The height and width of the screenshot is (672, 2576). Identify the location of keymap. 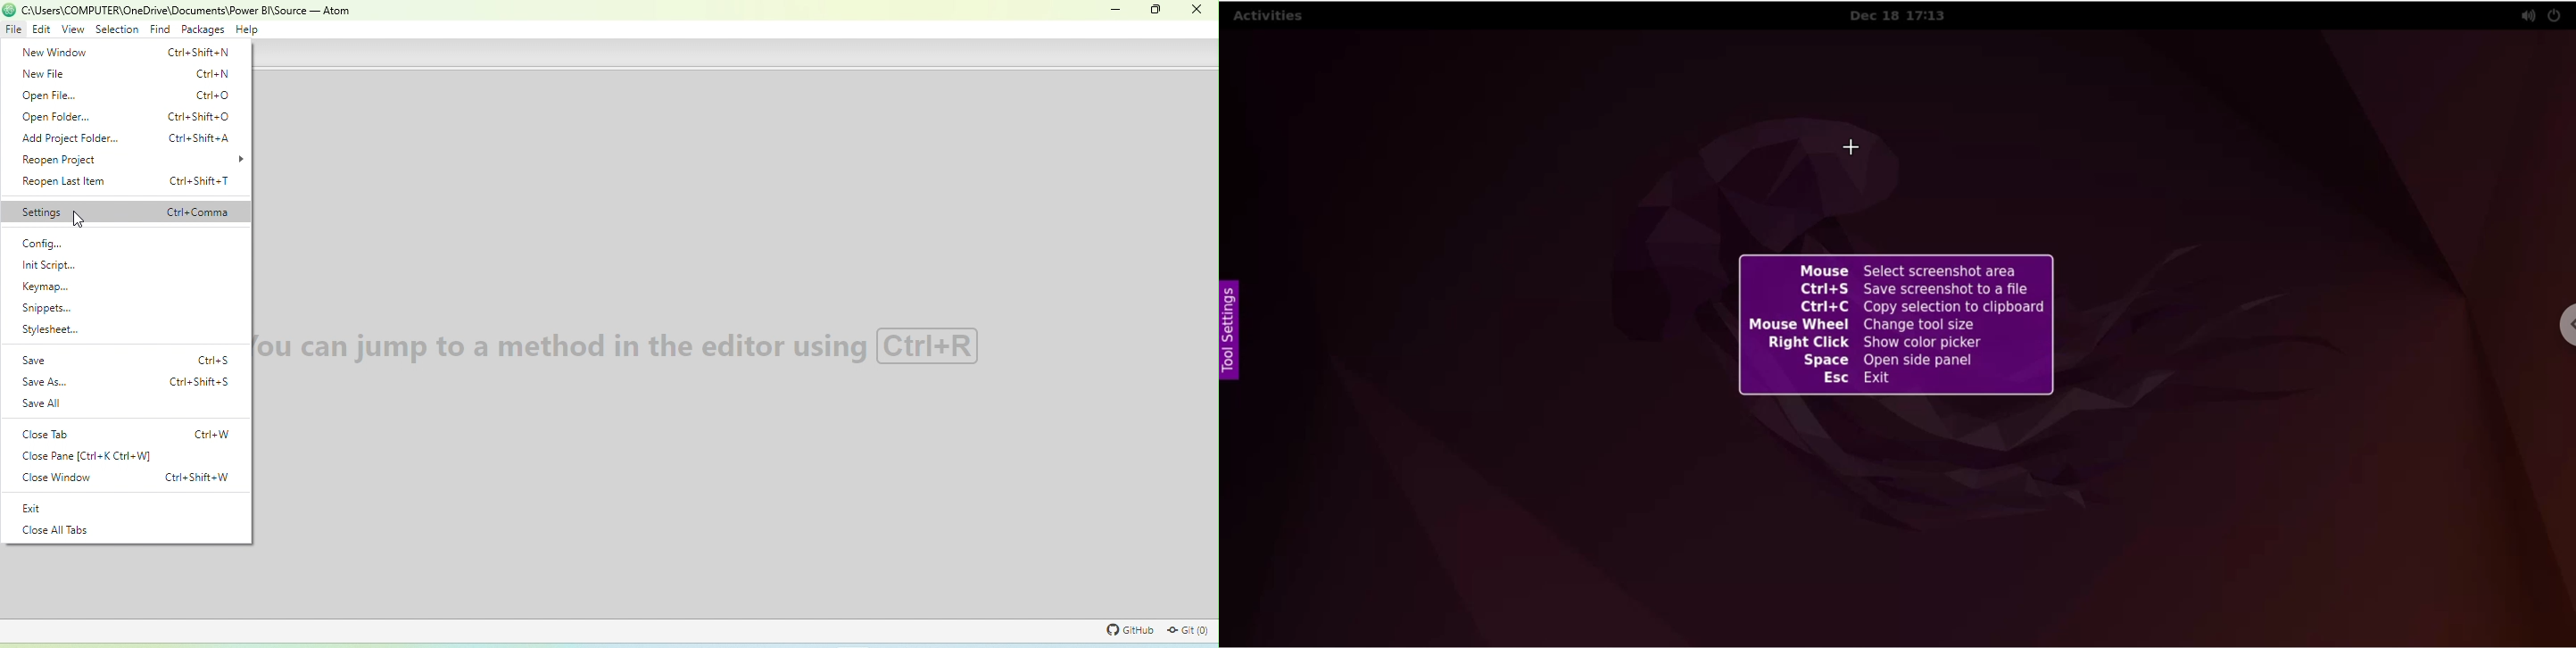
(45, 287).